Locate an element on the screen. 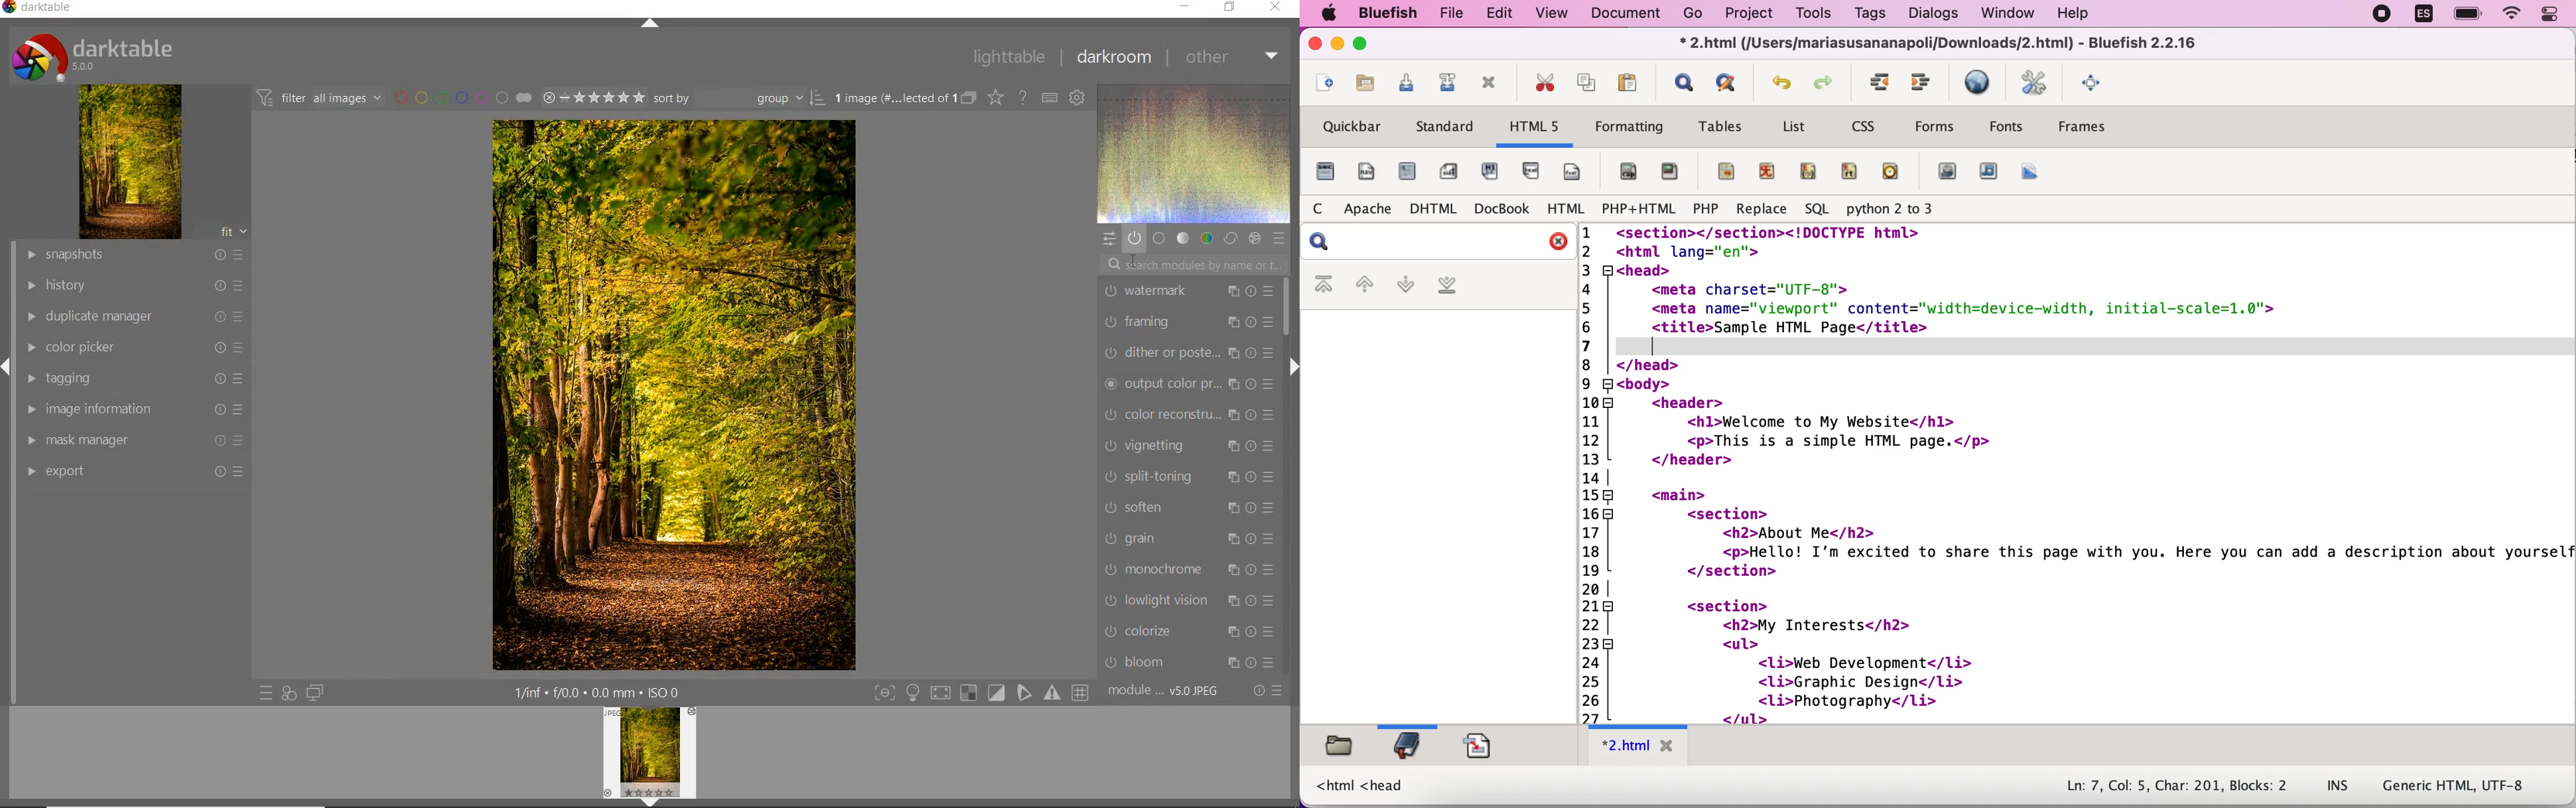 Image resolution: width=2576 pixels, height=812 pixels. fonts is located at coordinates (2006, 129).